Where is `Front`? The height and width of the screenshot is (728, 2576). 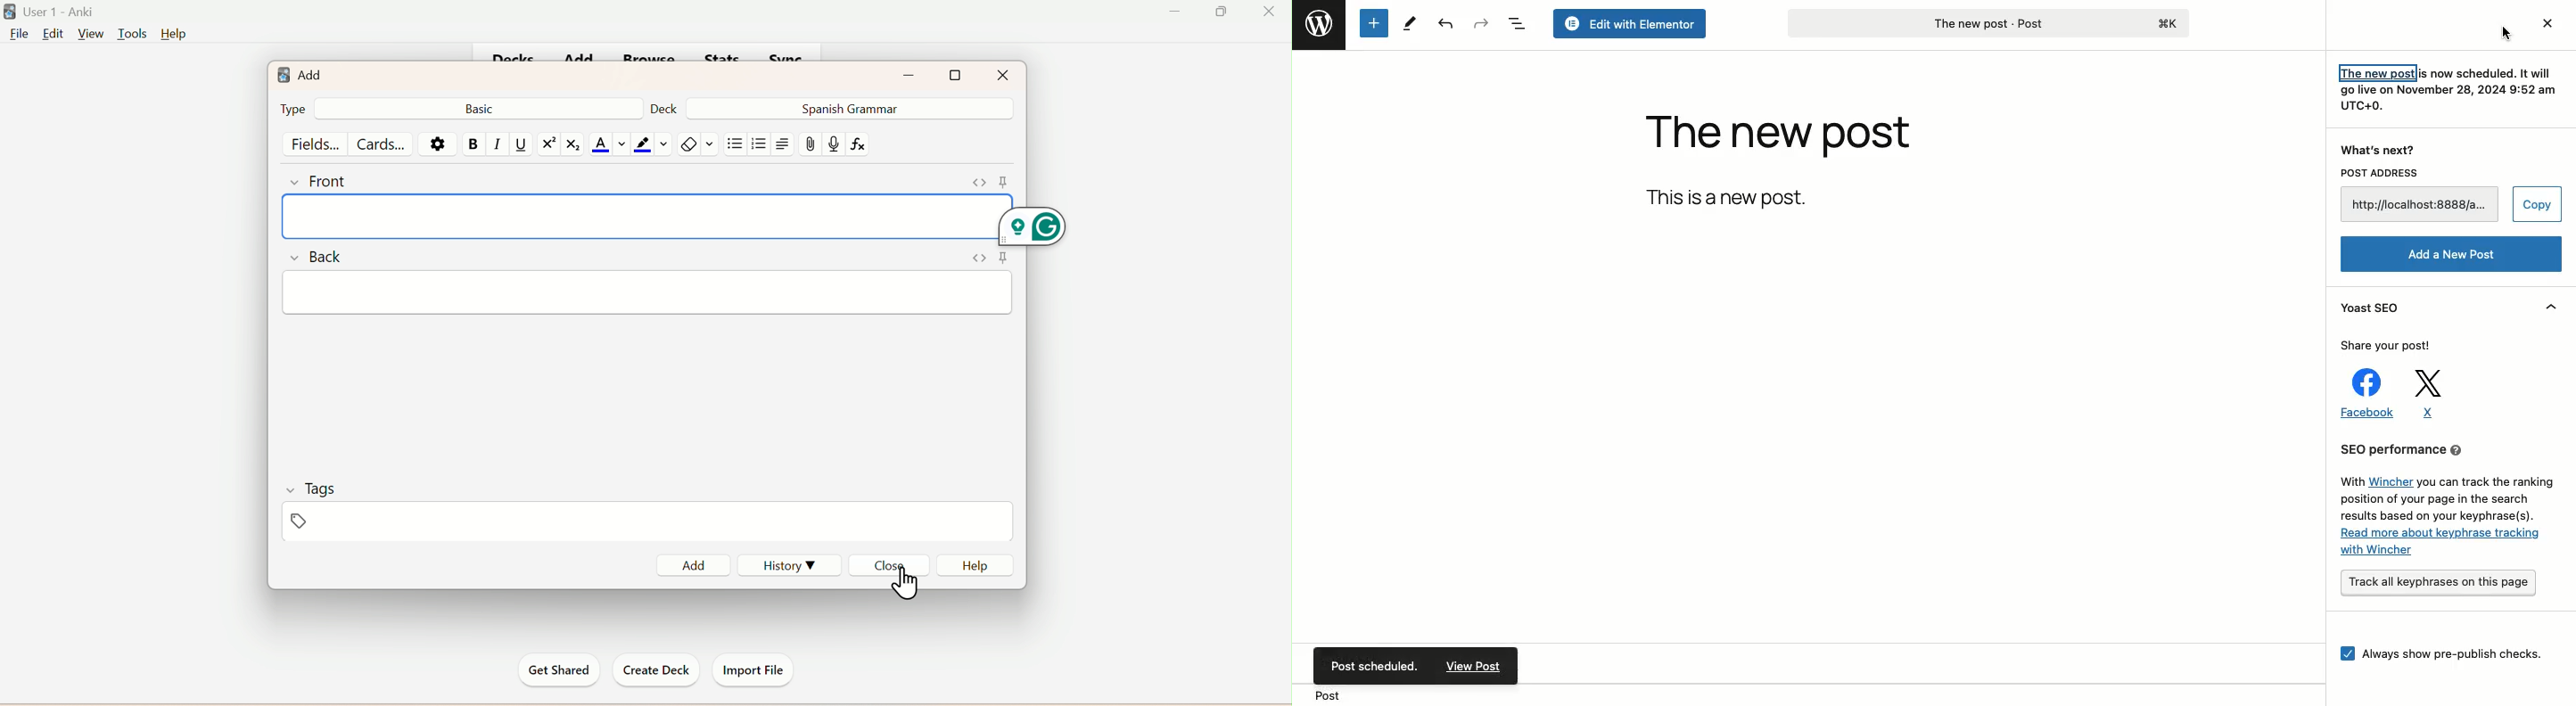 Front is located at coordinates (321, 180).